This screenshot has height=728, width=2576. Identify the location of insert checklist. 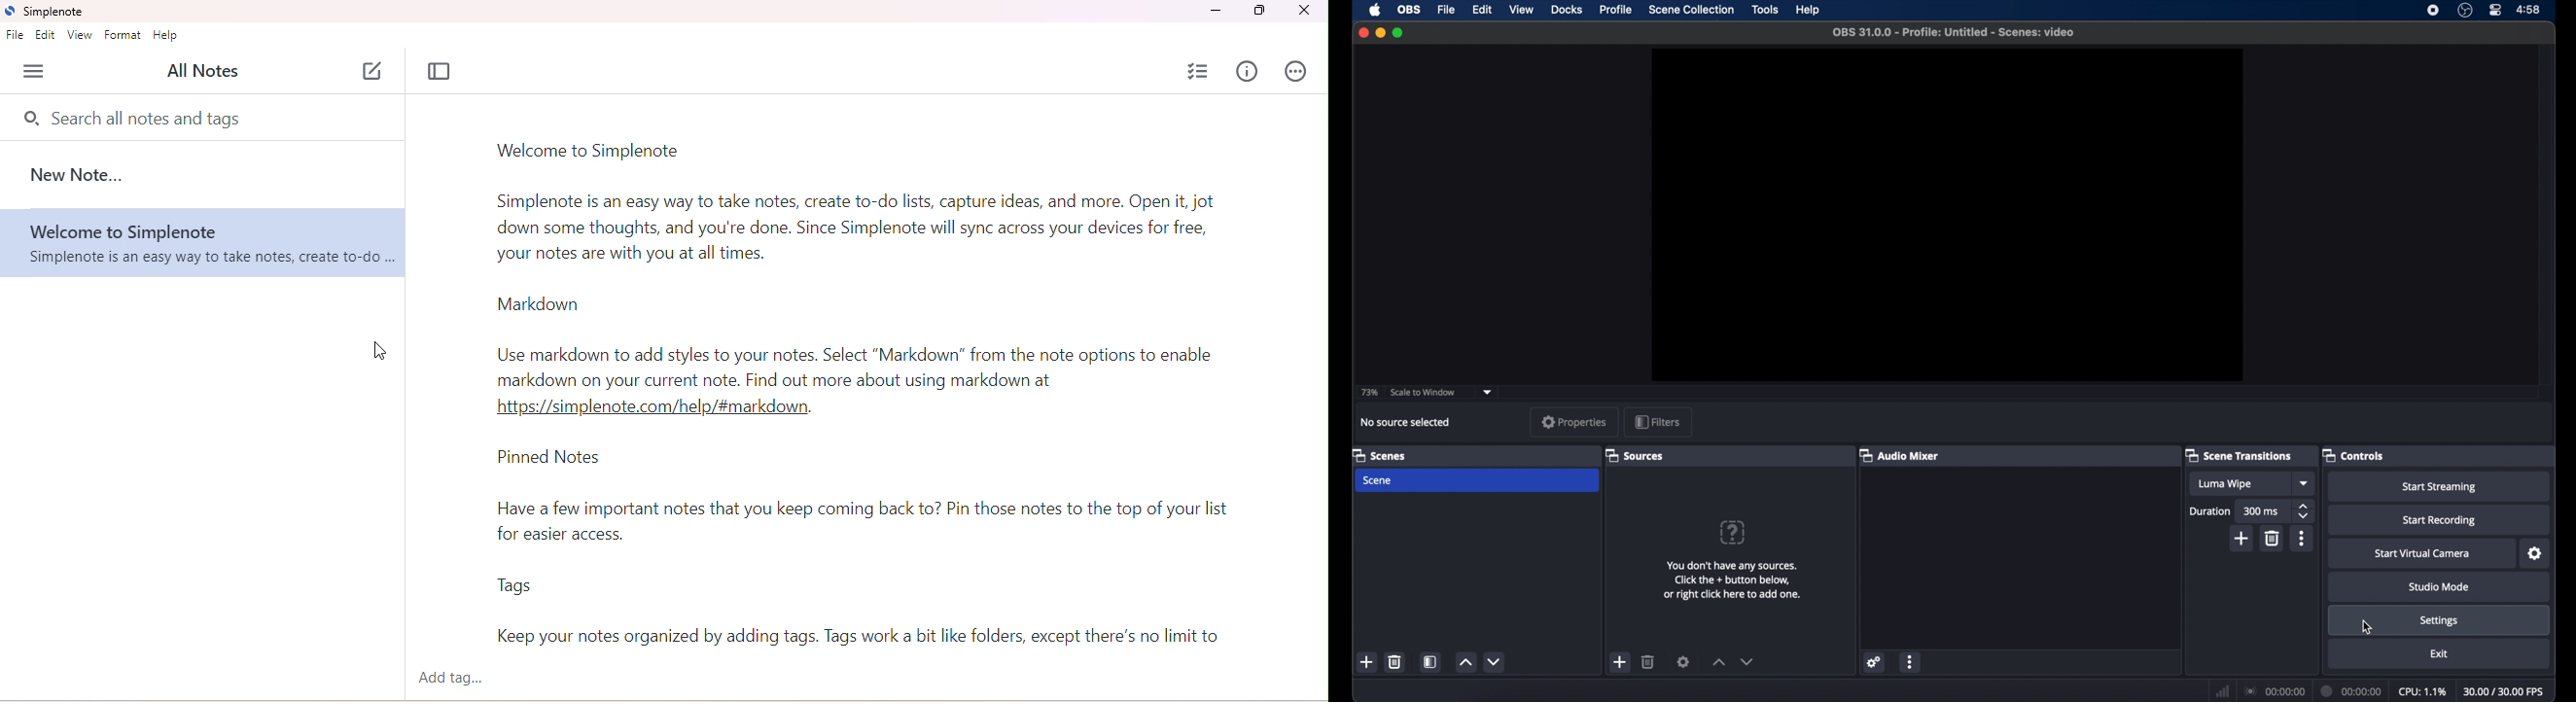
(1200, 70).